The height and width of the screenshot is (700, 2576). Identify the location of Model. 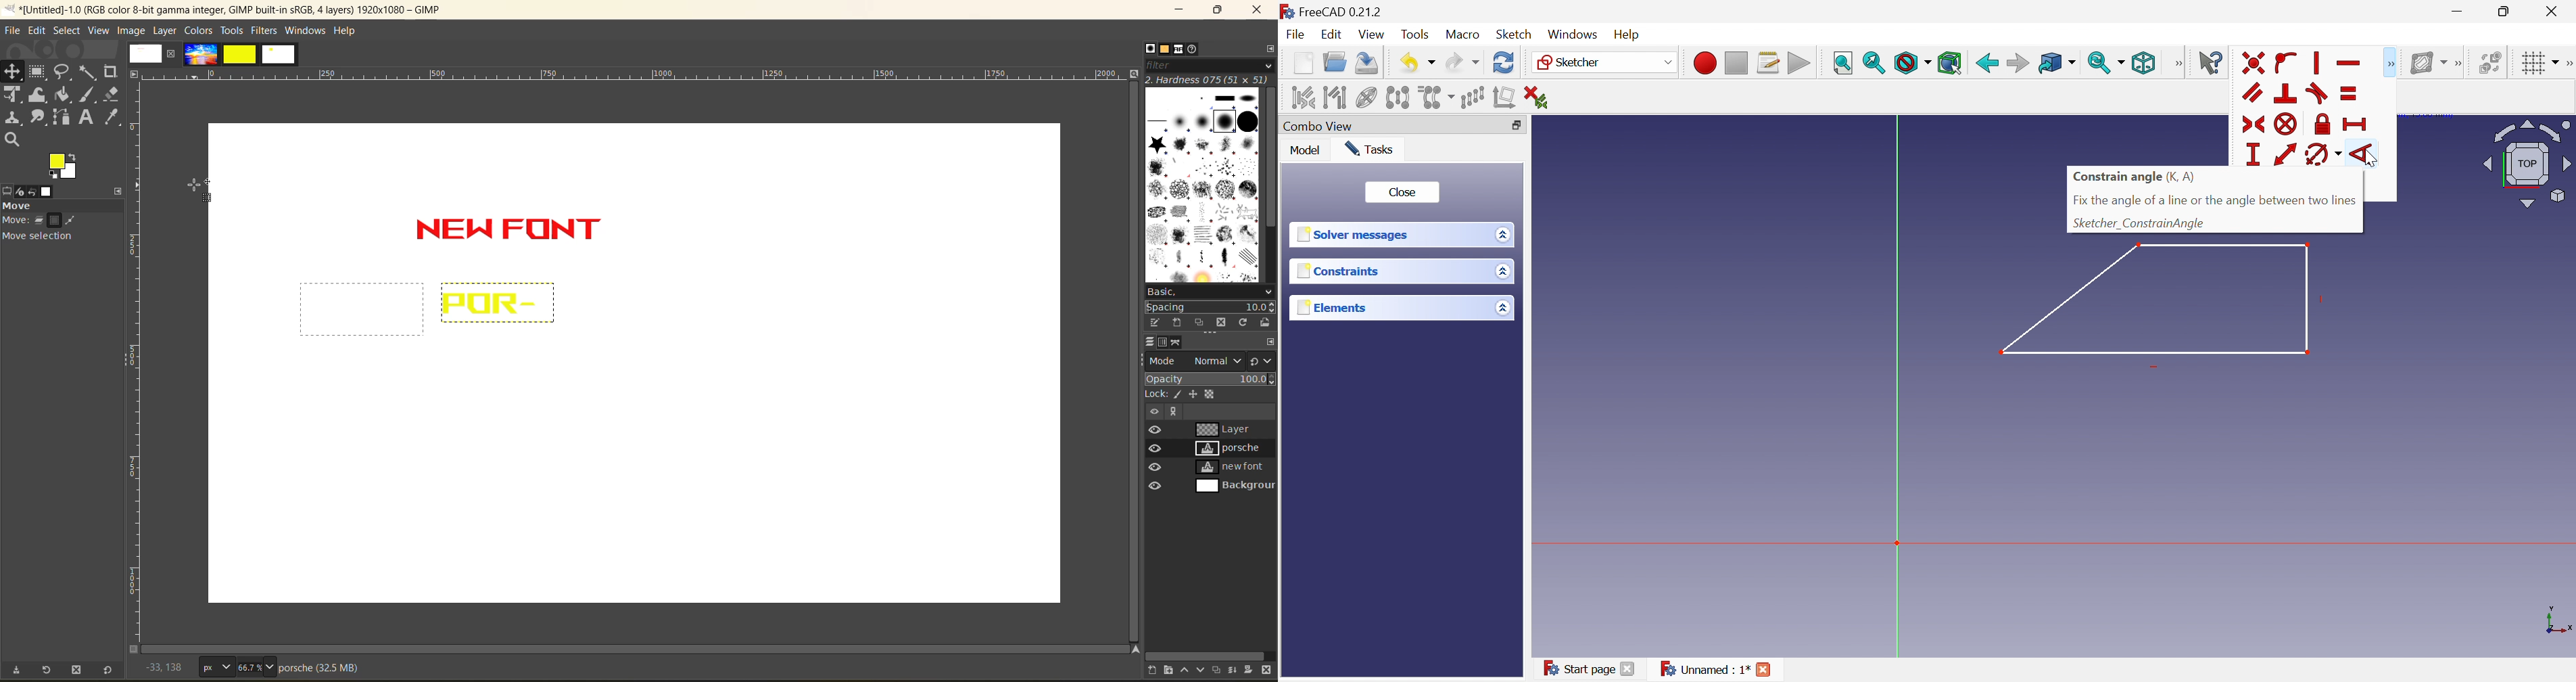
(1308, 152).